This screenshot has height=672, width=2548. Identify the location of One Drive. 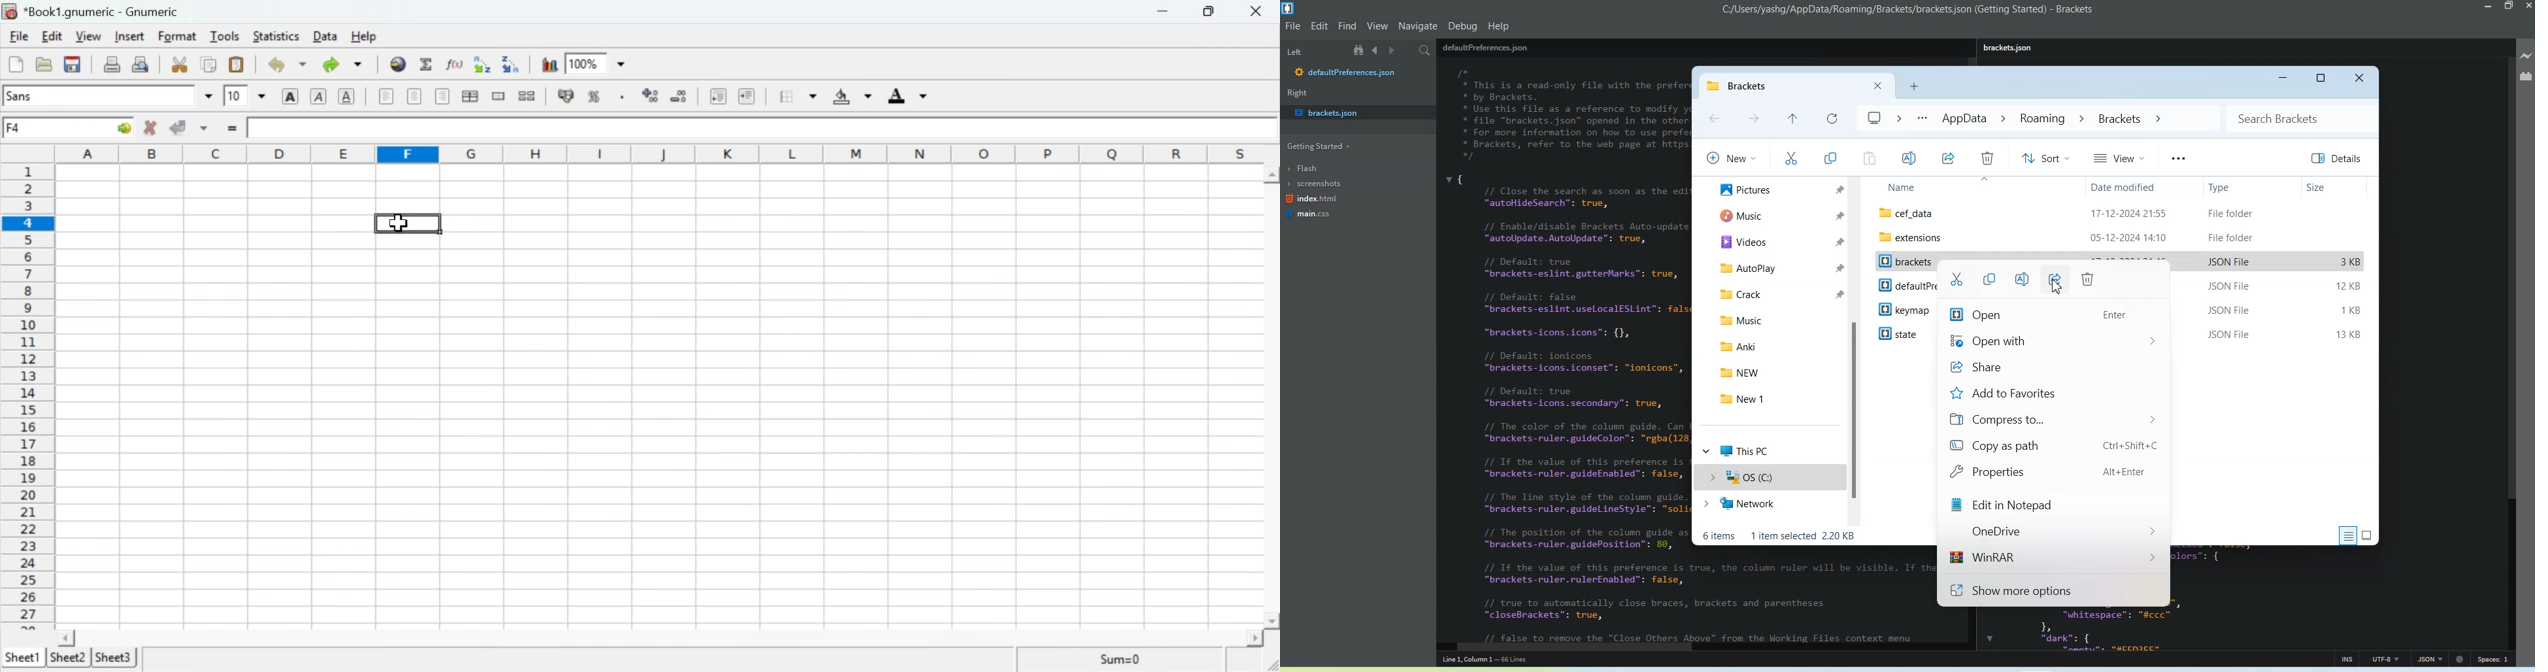
(2053, 531).